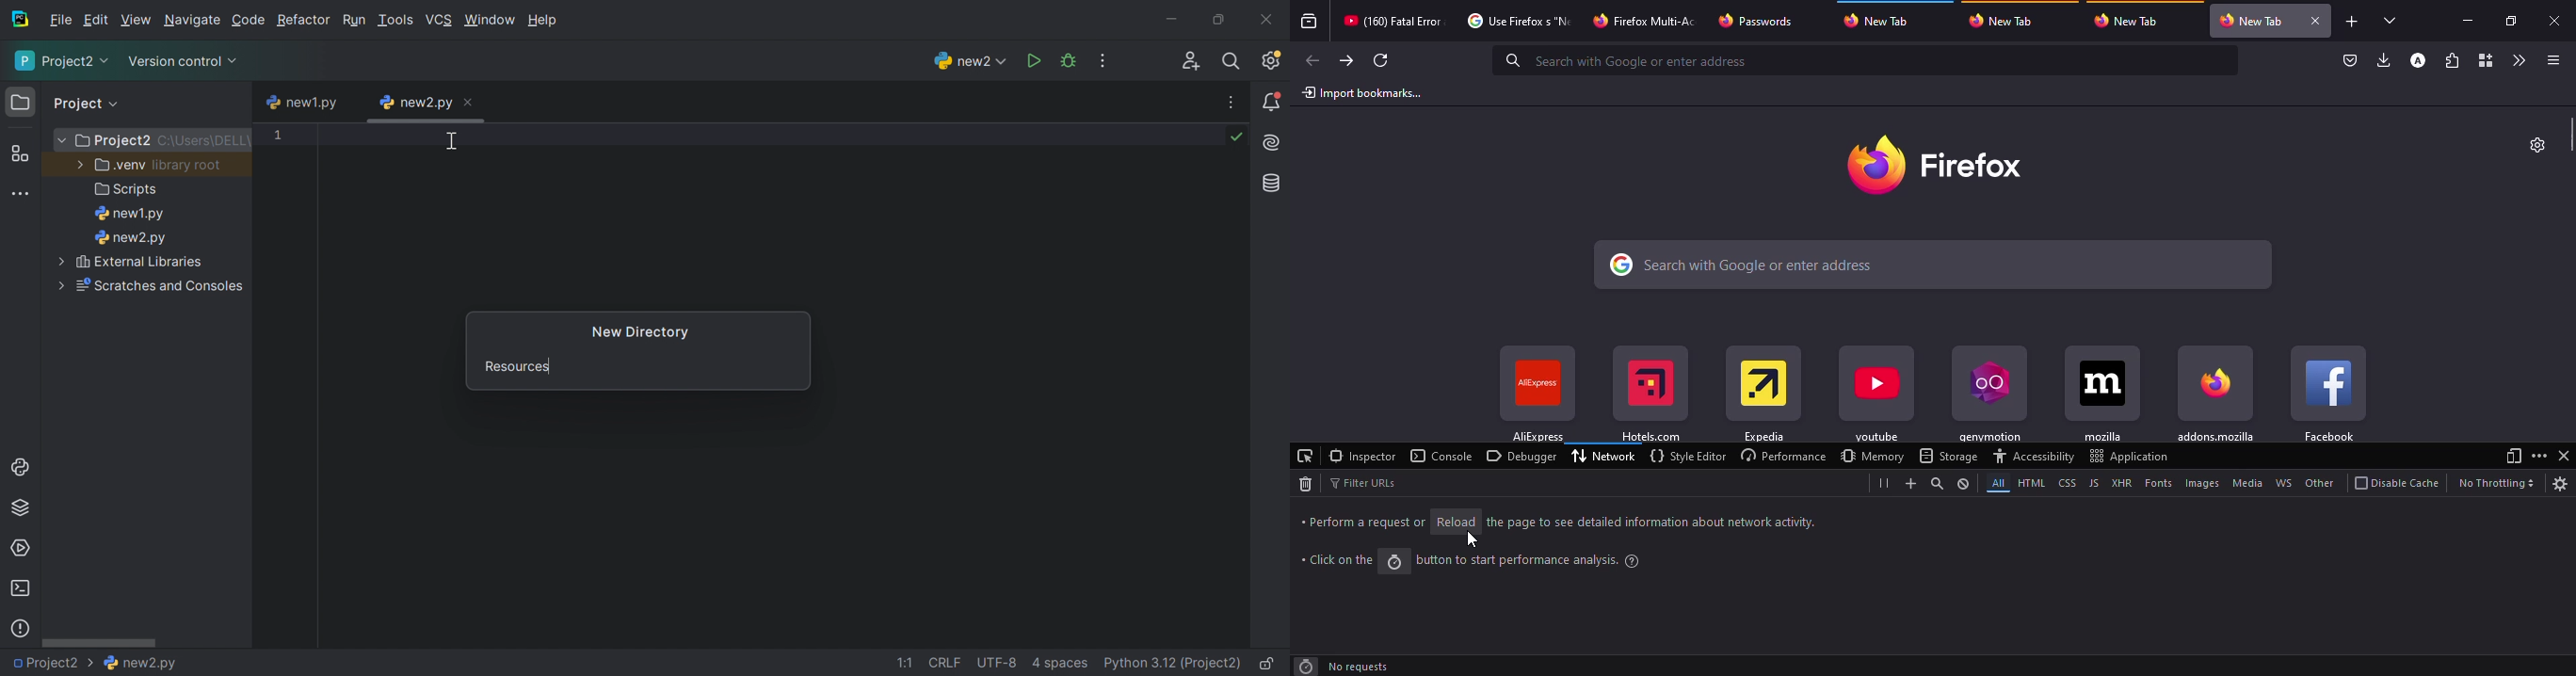  What do you see at coordinates (96, 19) in the screenshot?
I see `Edit` at bounding box center [96, 19].